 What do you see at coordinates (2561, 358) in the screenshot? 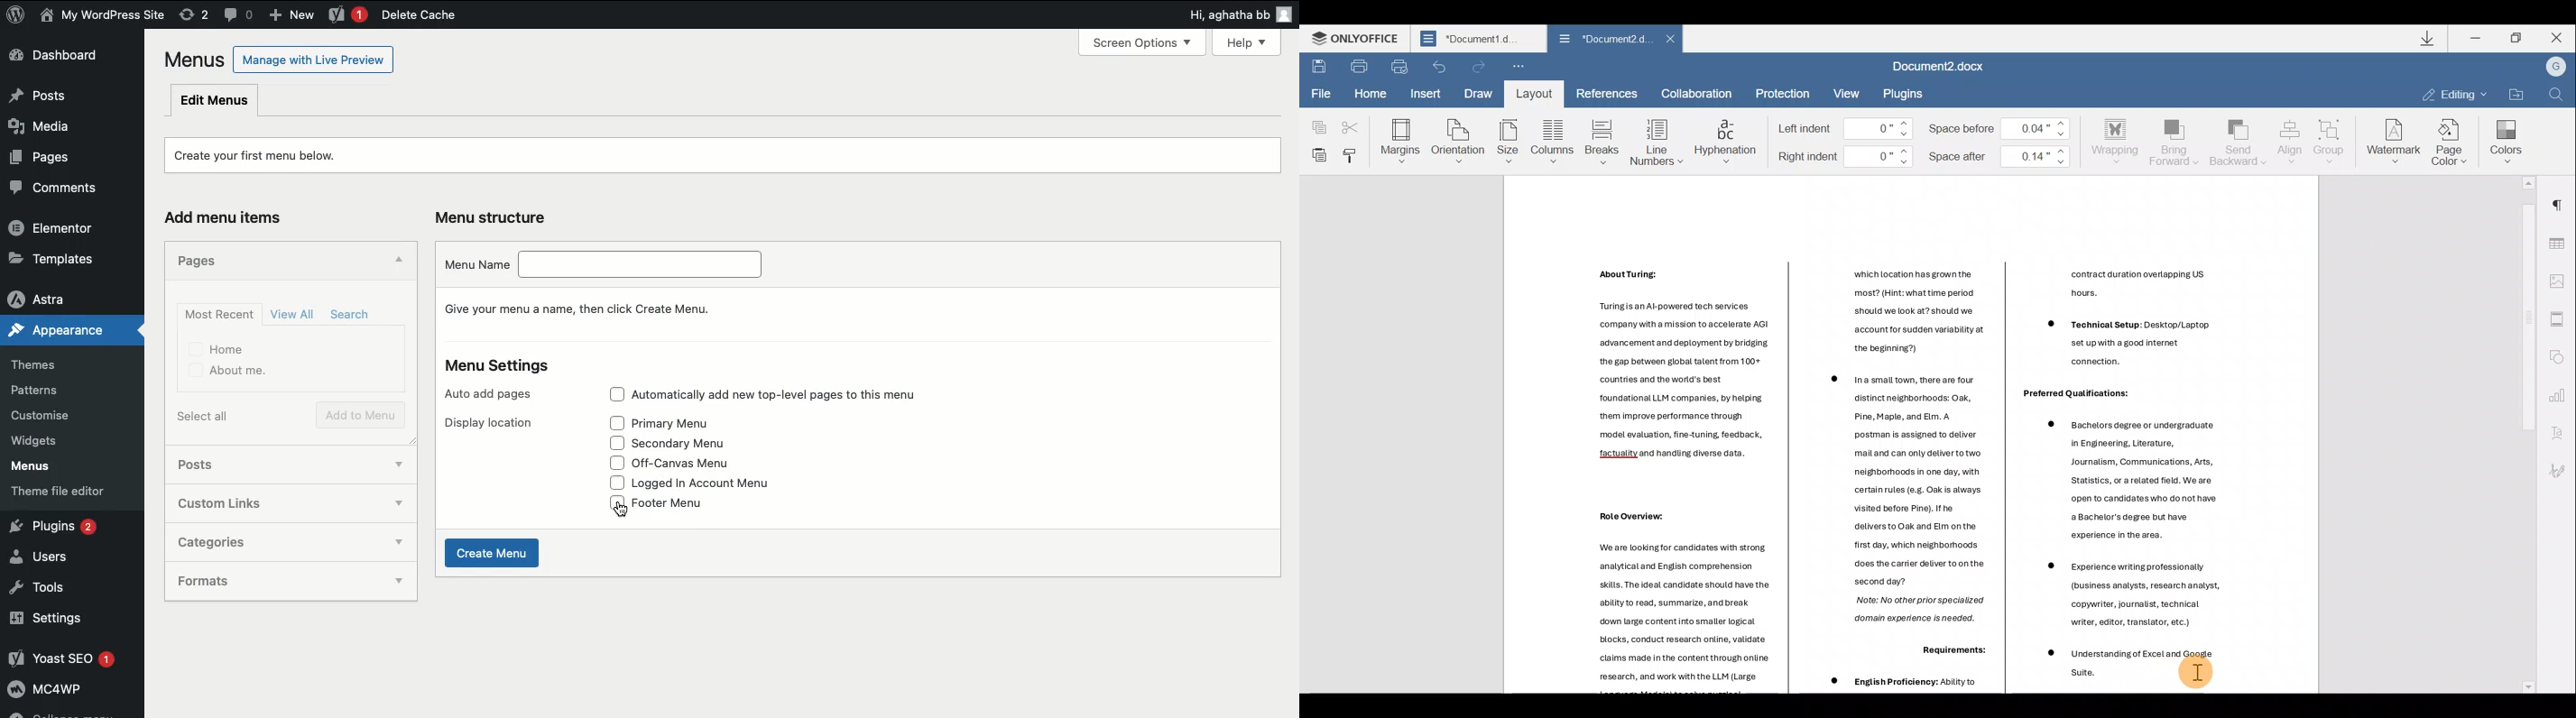
I see `Shape settings` at bounding box center [2561, 358].